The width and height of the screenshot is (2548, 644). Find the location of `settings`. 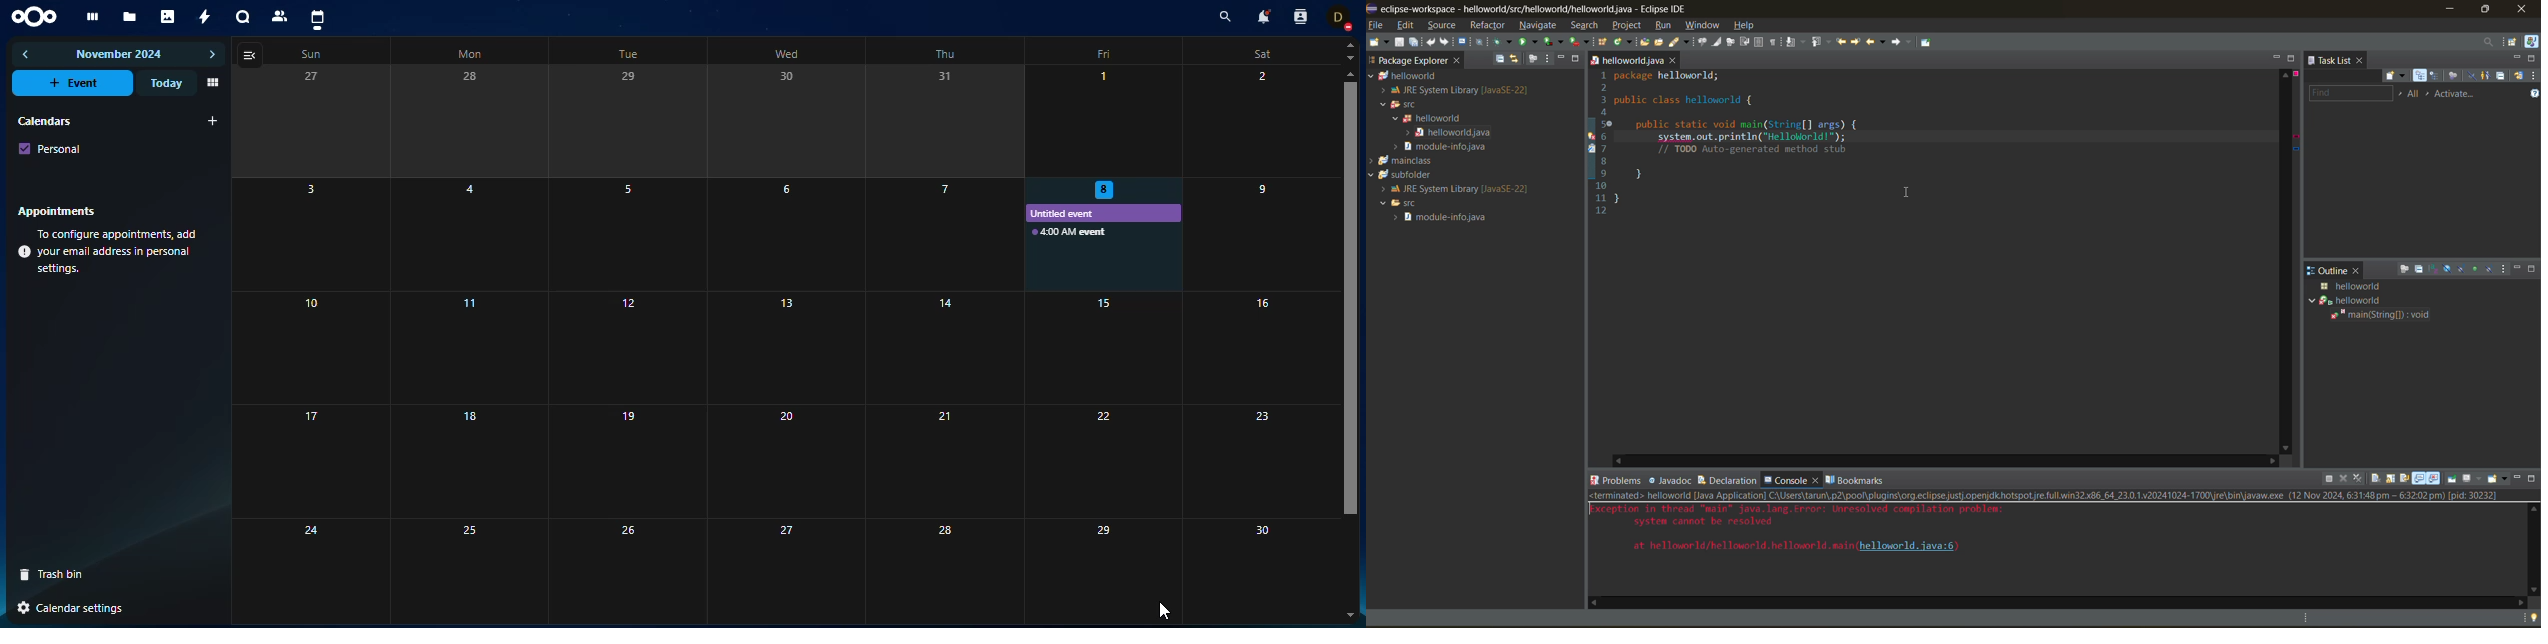

settings is located at coordinates (74, 608).